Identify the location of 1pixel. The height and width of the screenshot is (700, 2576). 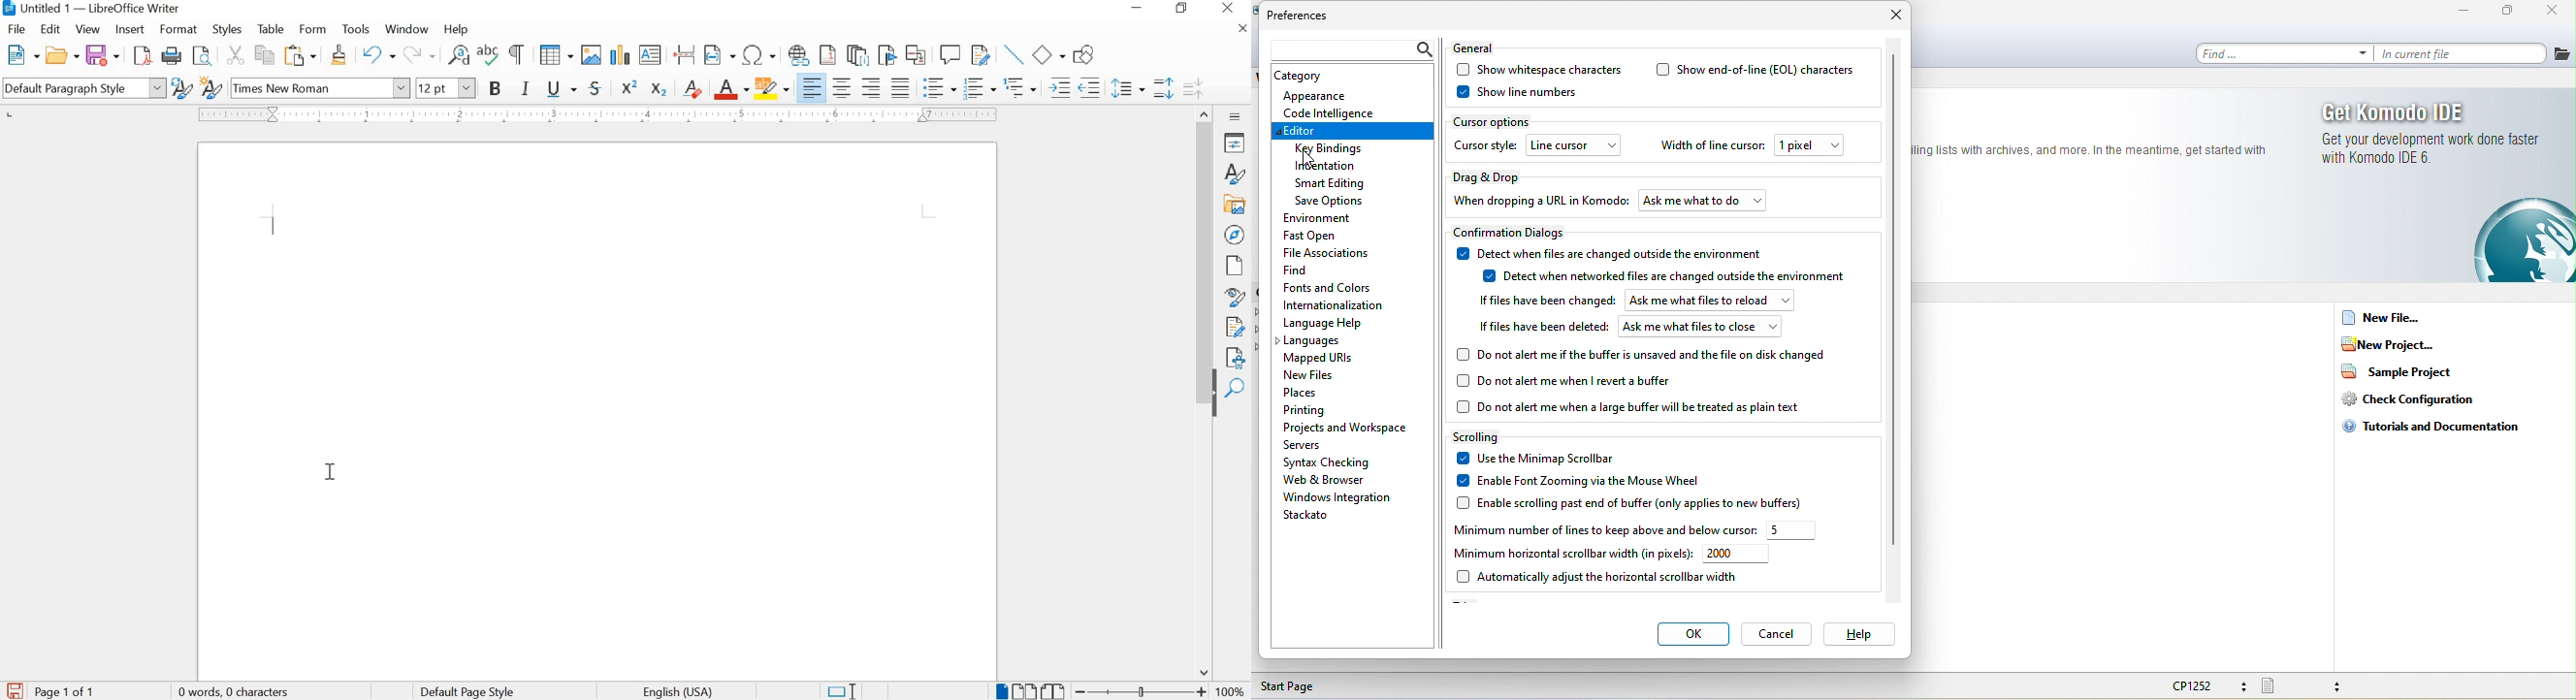
(1809, 145).